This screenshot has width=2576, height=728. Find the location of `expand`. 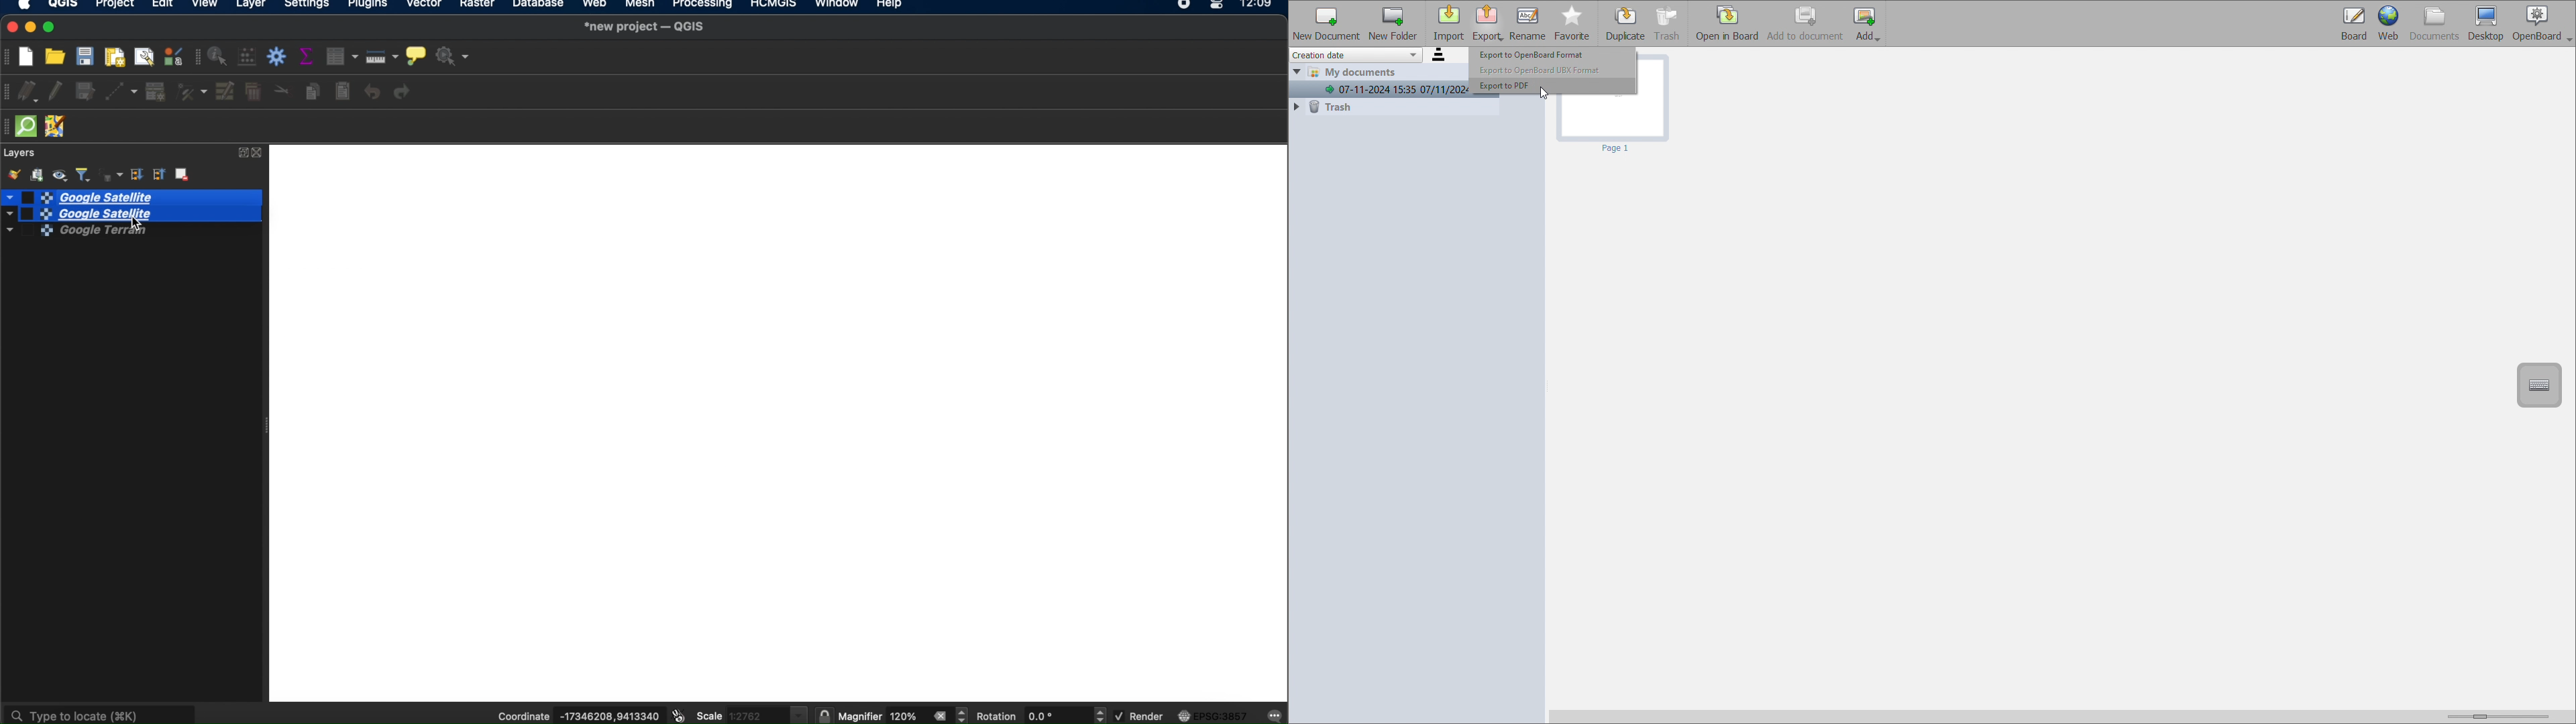

expand is located at coordinates (241, 153).